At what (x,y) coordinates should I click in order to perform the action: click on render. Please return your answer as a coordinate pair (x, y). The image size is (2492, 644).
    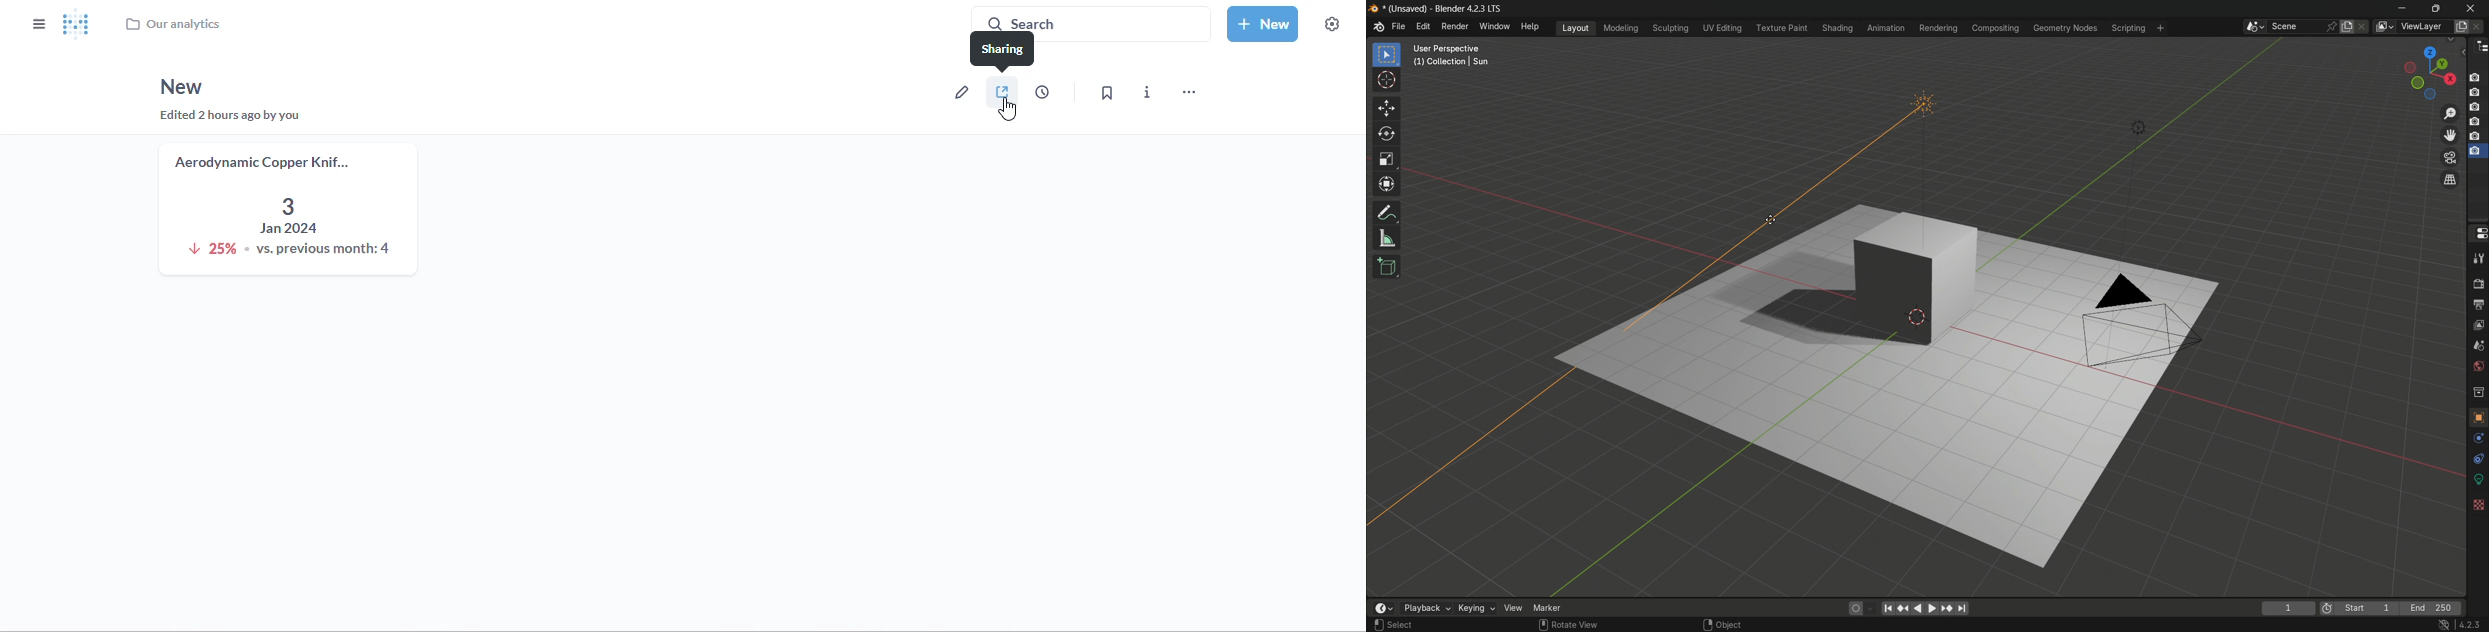
    Looking at the image, I should click on (1455, 26).